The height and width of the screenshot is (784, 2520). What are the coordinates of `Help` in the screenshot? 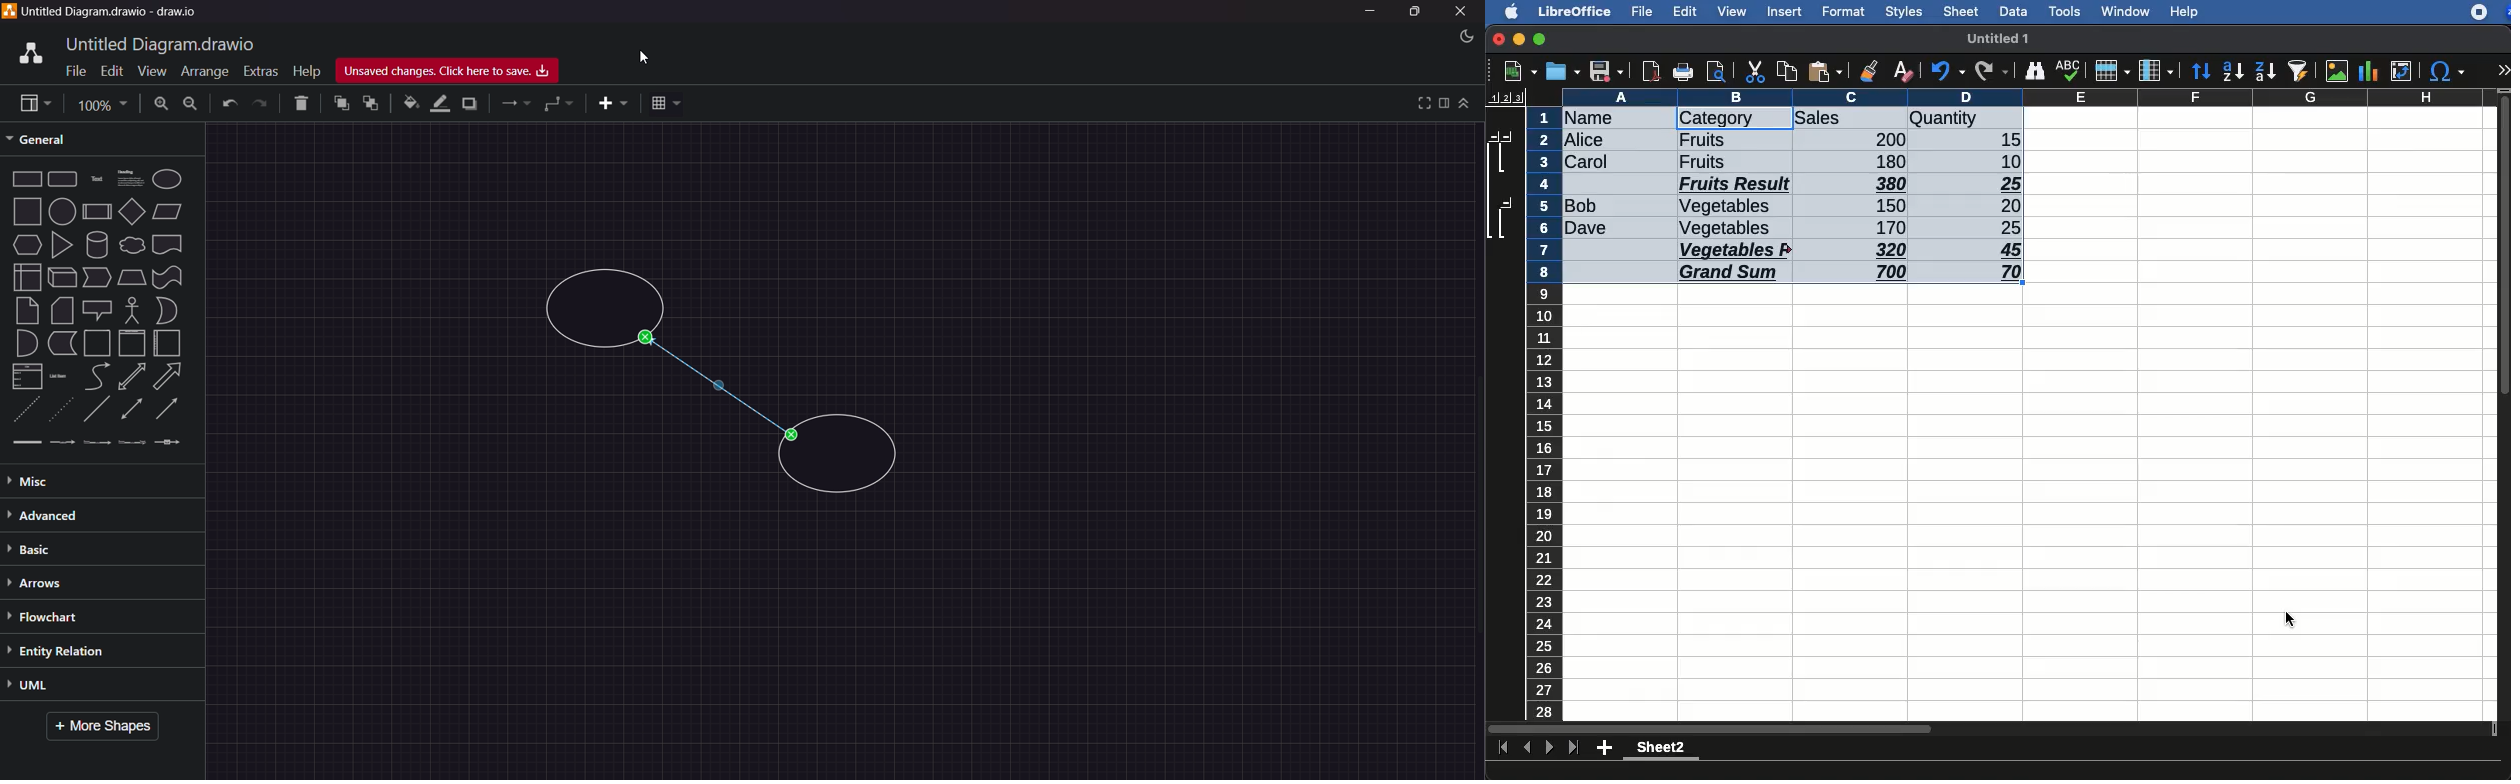 It's located at (306, 68).